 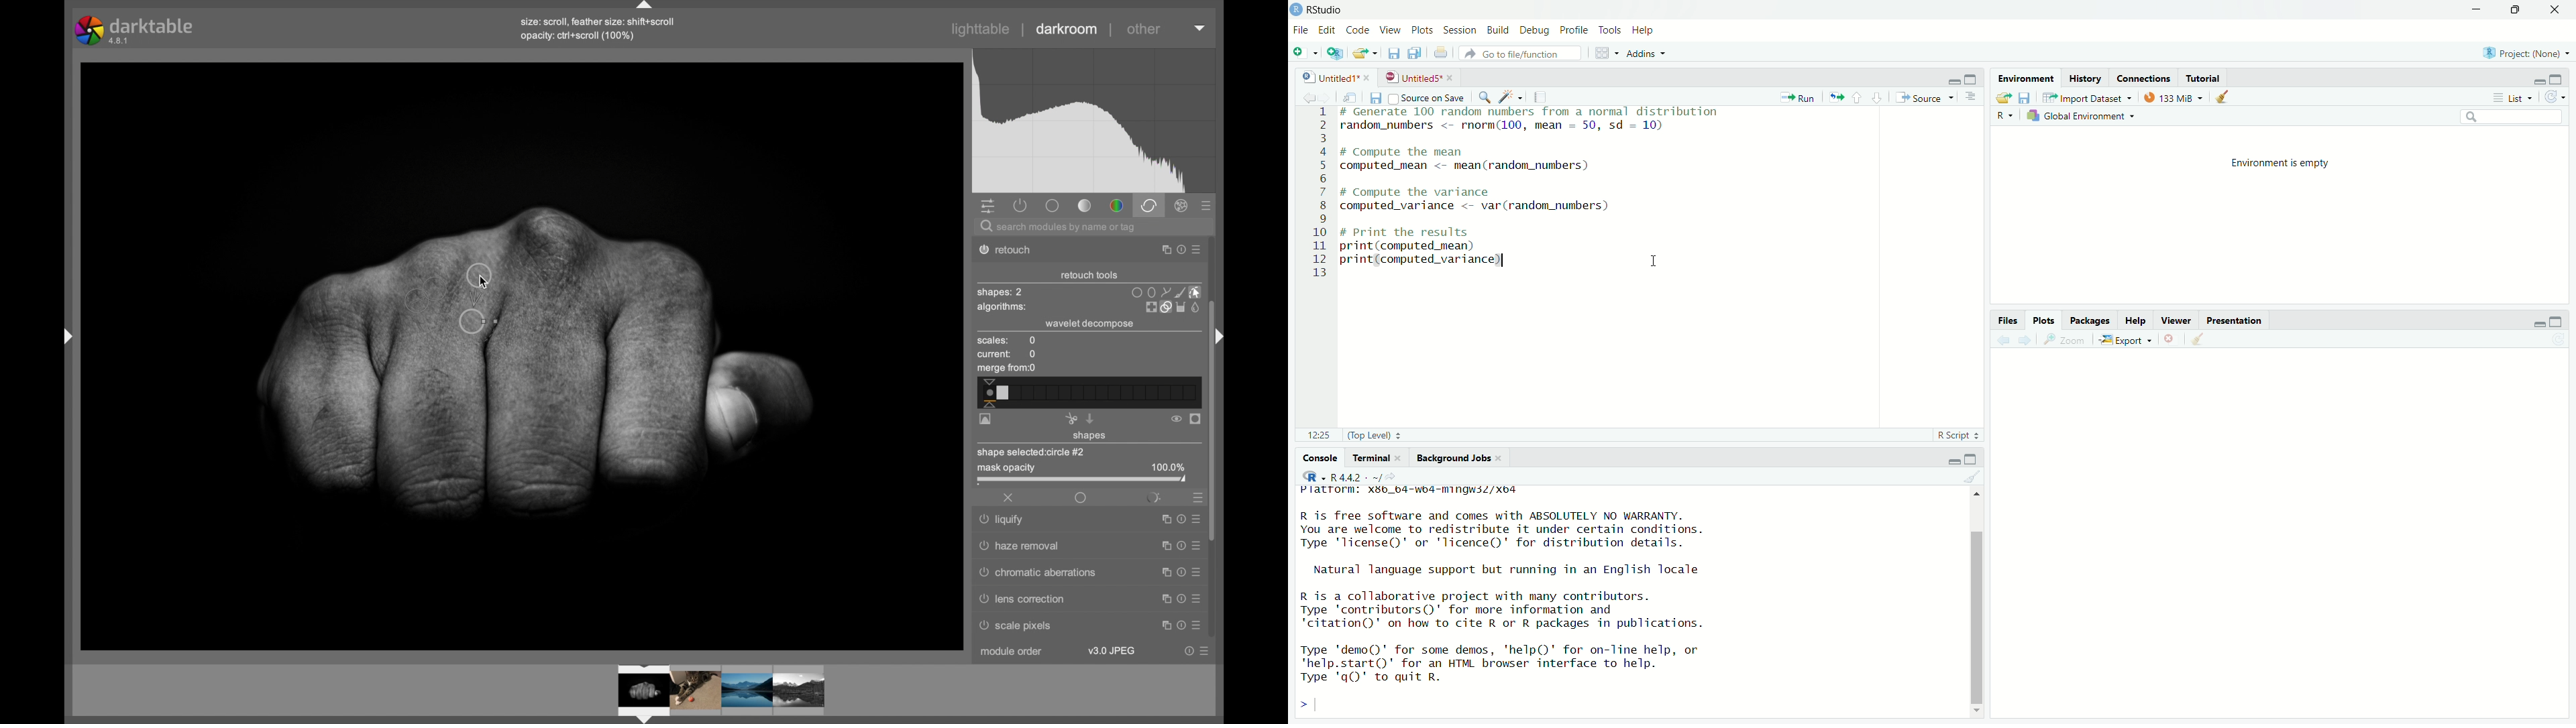 I want to click on save workspace as, so click(x=2027, y=98).